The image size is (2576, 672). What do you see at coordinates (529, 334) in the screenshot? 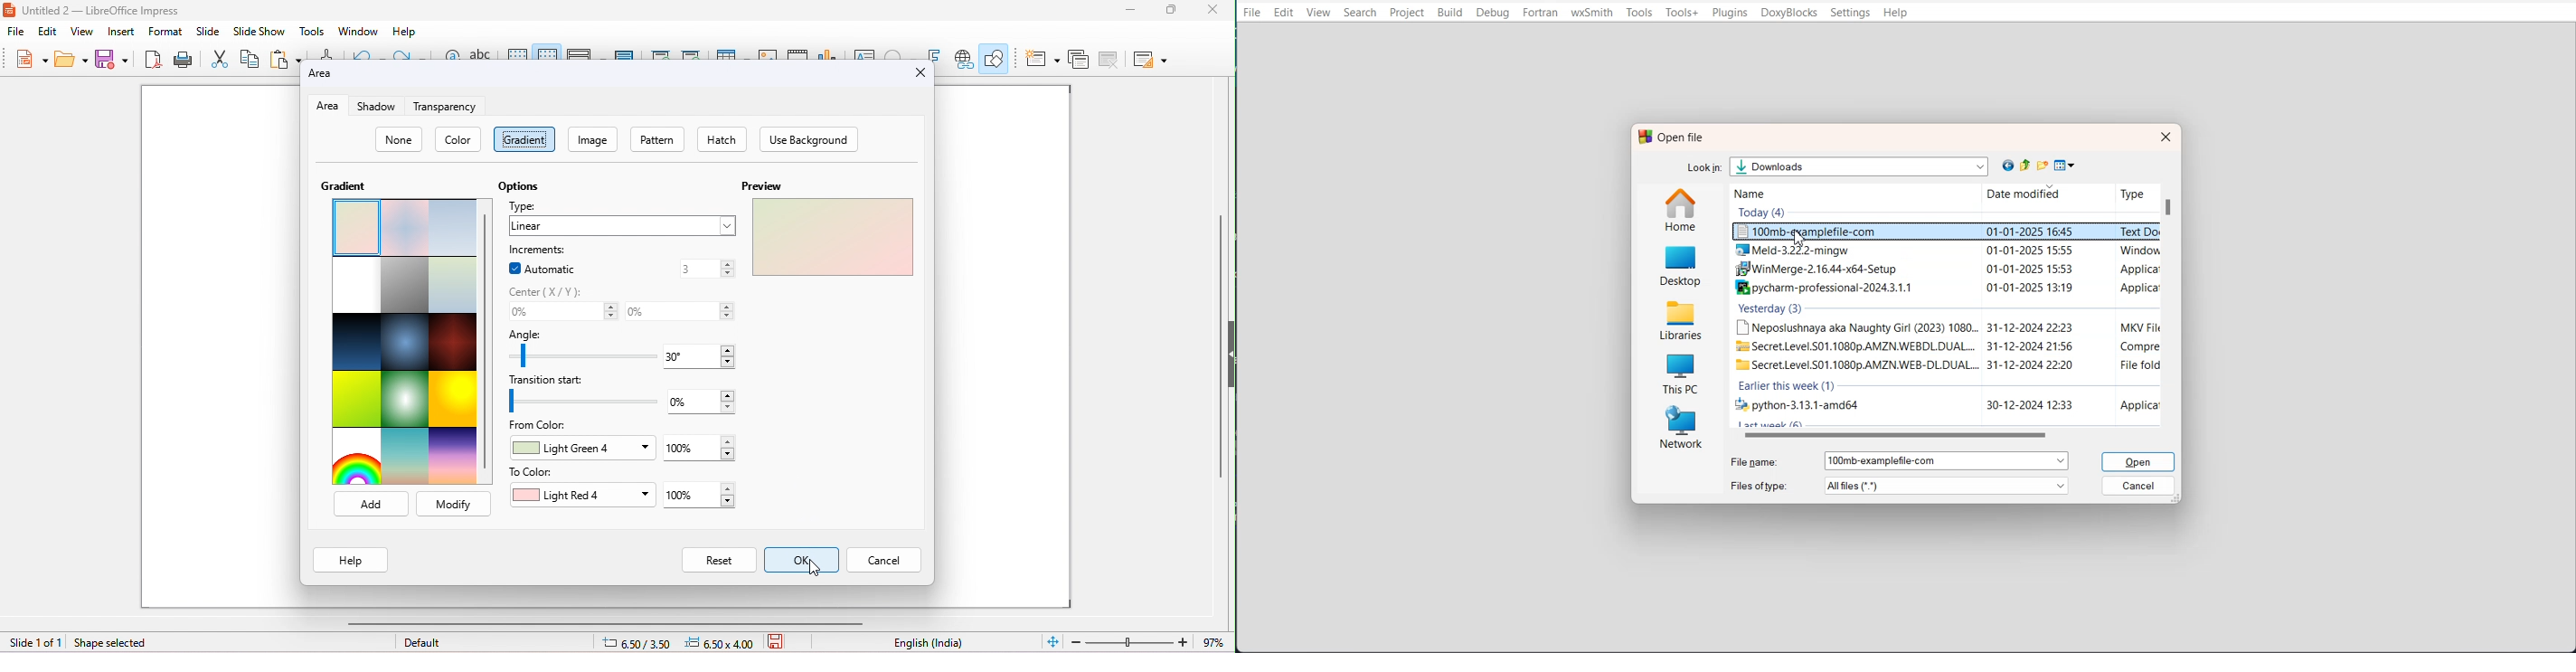
I see `angle:` at bounding box center [529, 334].